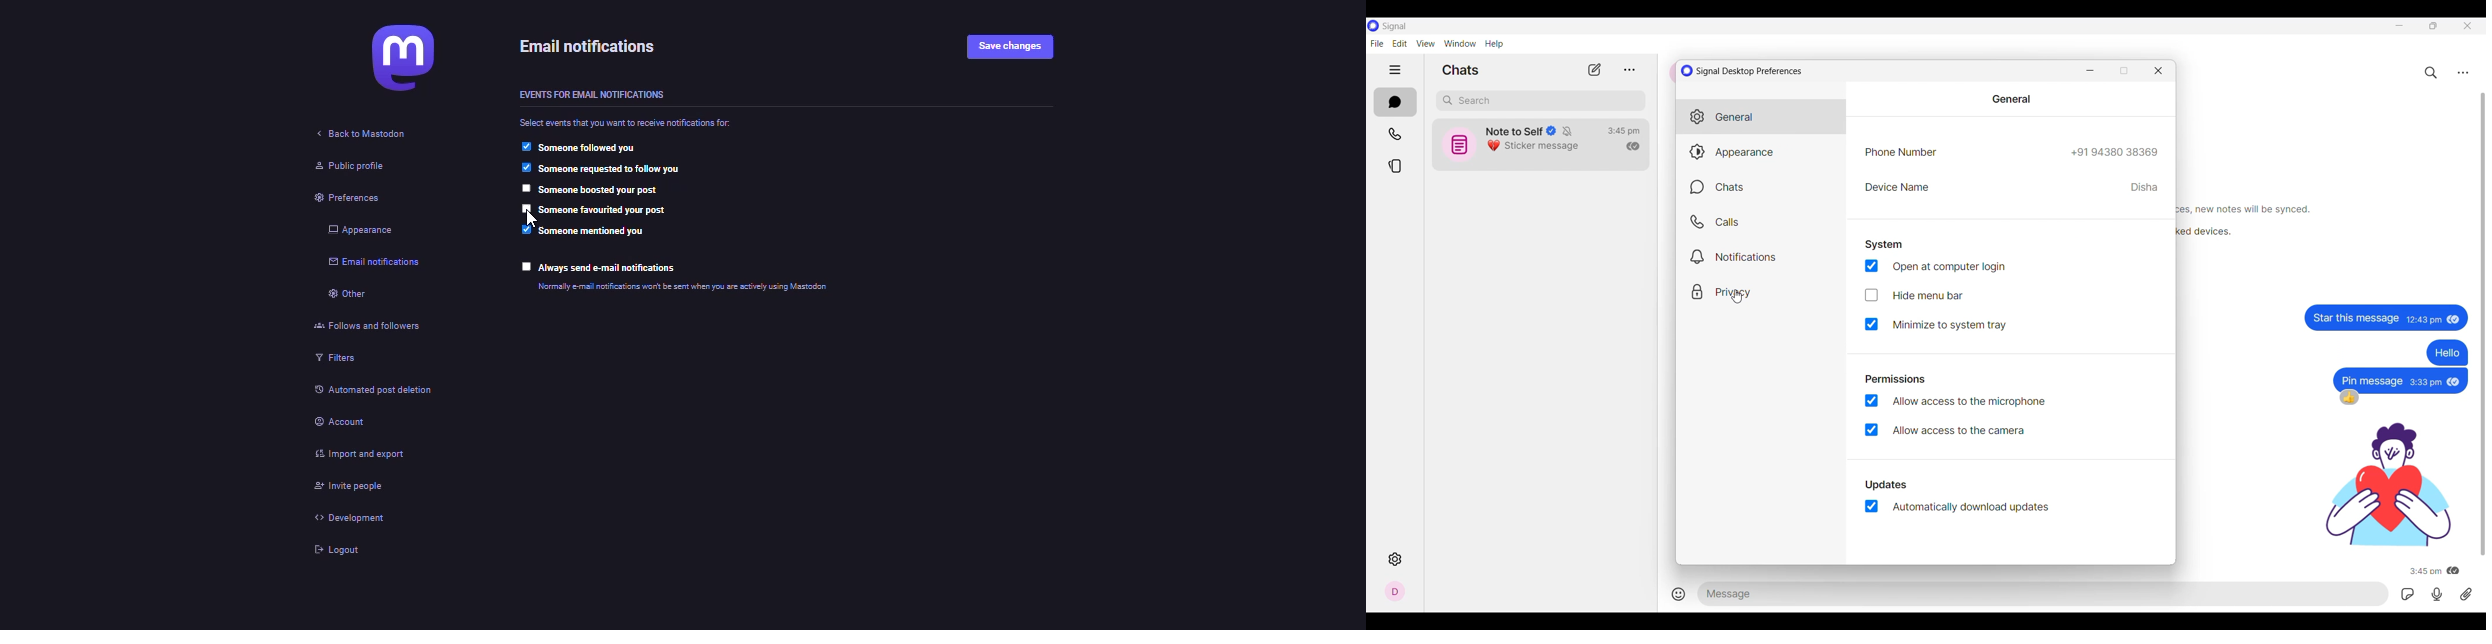 The height and width of the screenshot is (644, 2492). What do you see at coordinates (593, 48) in the screenshot?
I see `email notifications` at bounding box center [593, 48].